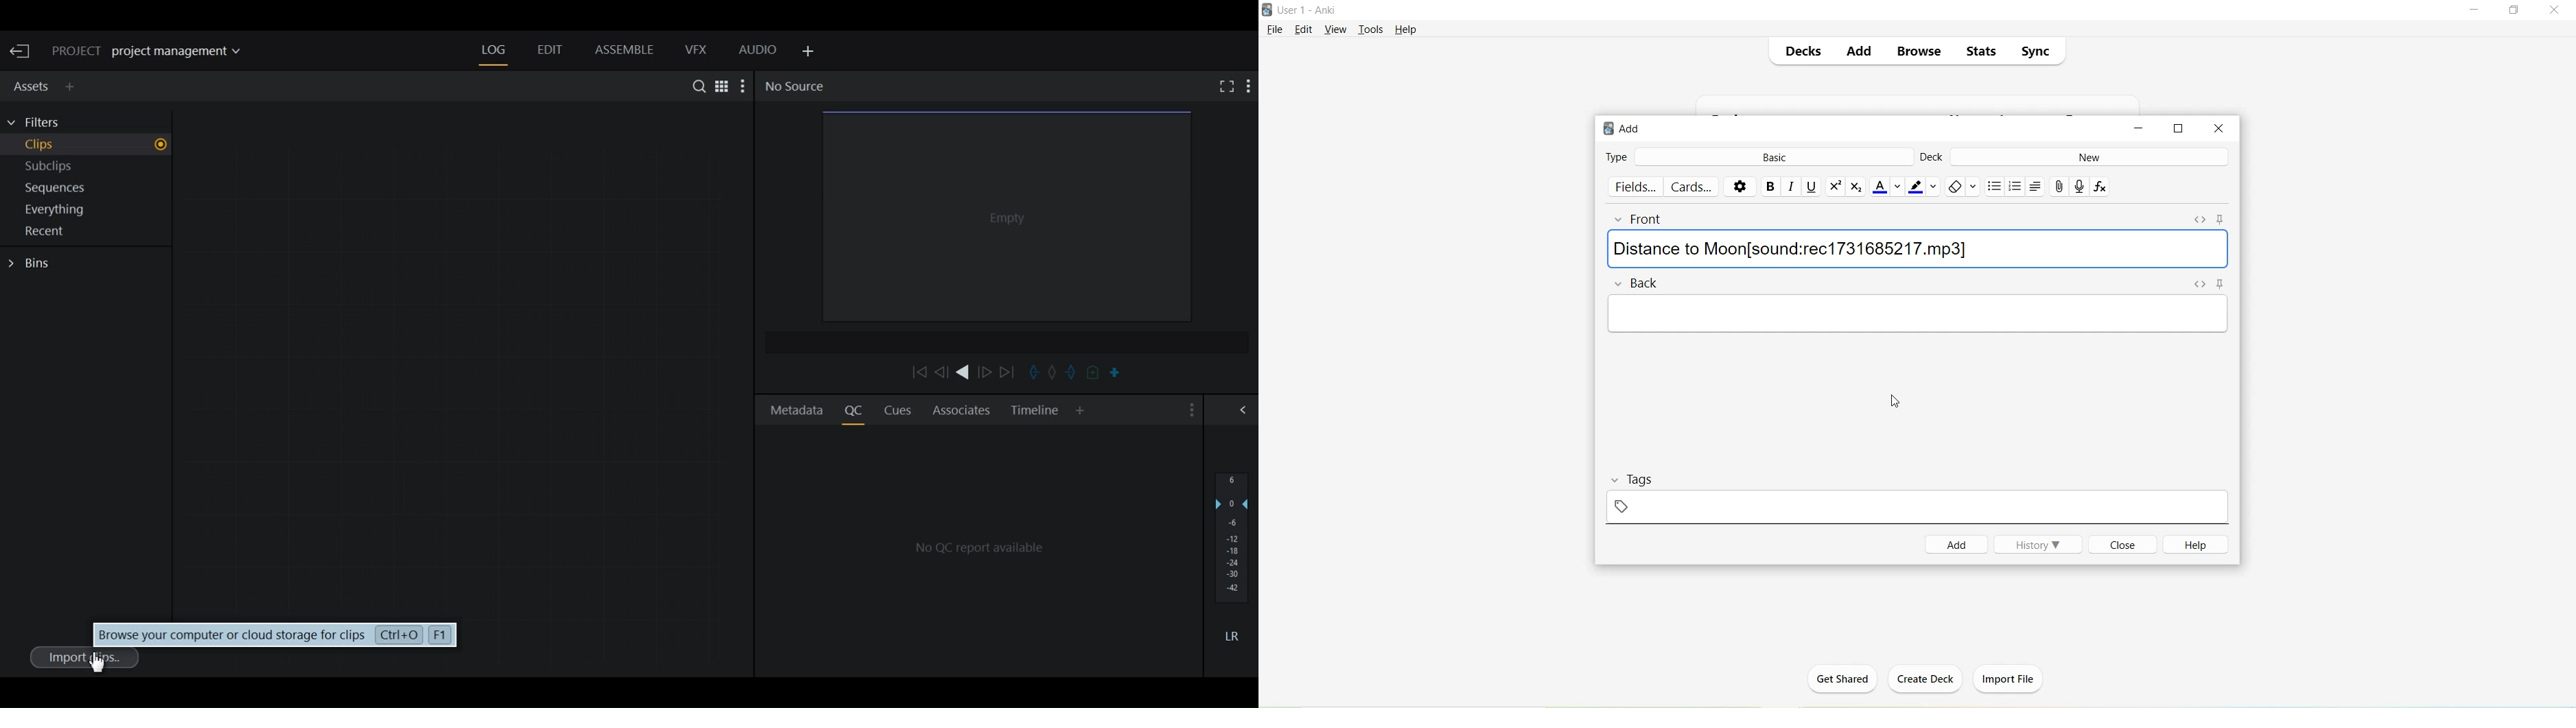 This screenshot has width=2576, height=728. What do you see at coordinates (2223, 220) in the screenshot?
I see `Toggle sticky` at bounding box center [2223, 220].